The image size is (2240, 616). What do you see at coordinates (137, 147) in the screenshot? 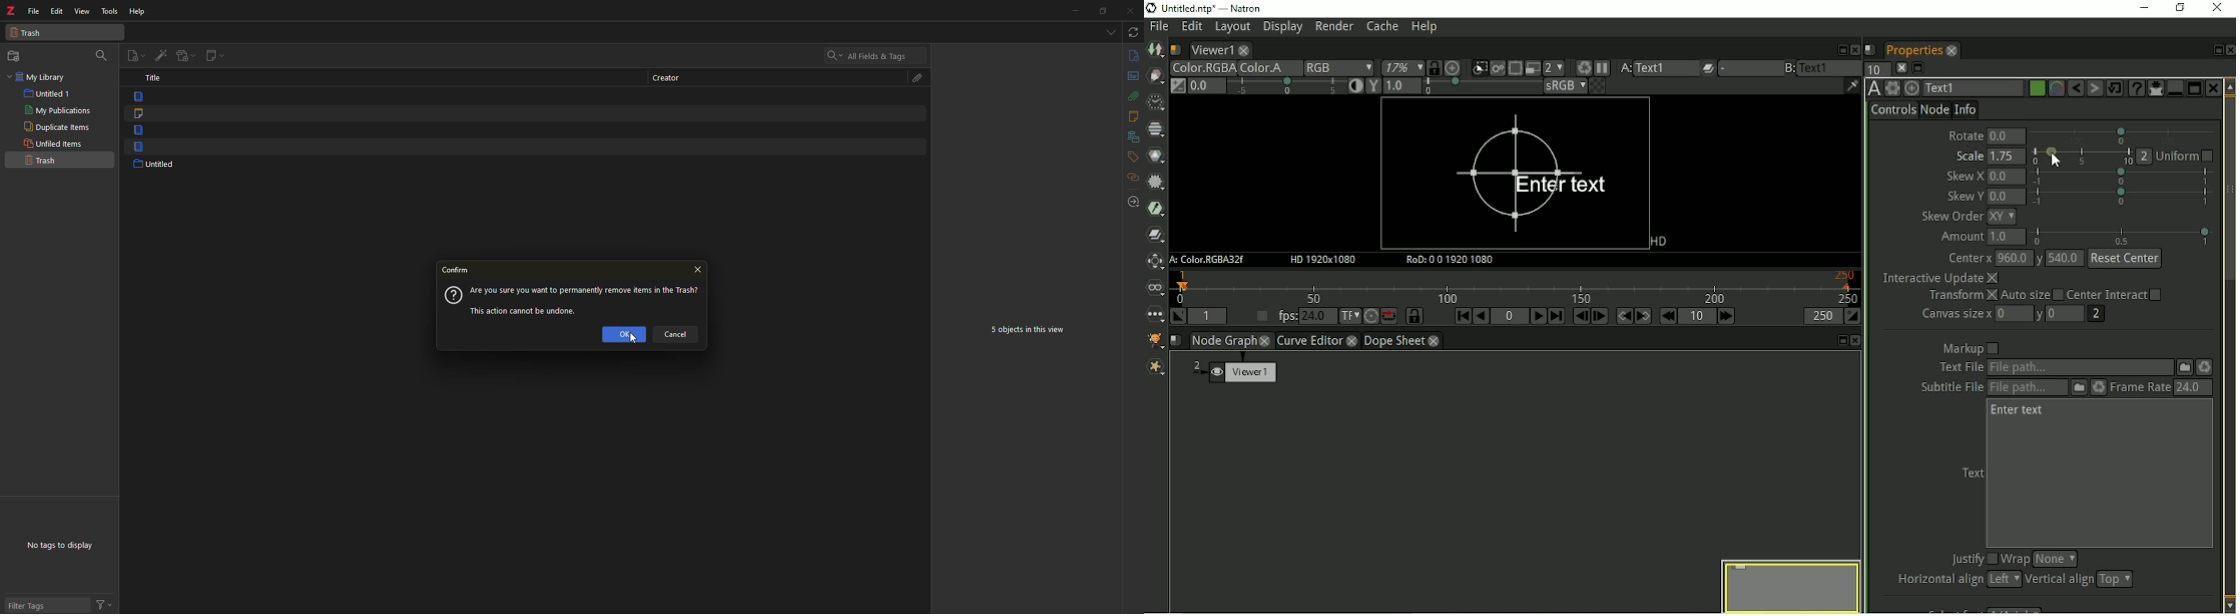
I see `item` at bounding box center [137, 147].